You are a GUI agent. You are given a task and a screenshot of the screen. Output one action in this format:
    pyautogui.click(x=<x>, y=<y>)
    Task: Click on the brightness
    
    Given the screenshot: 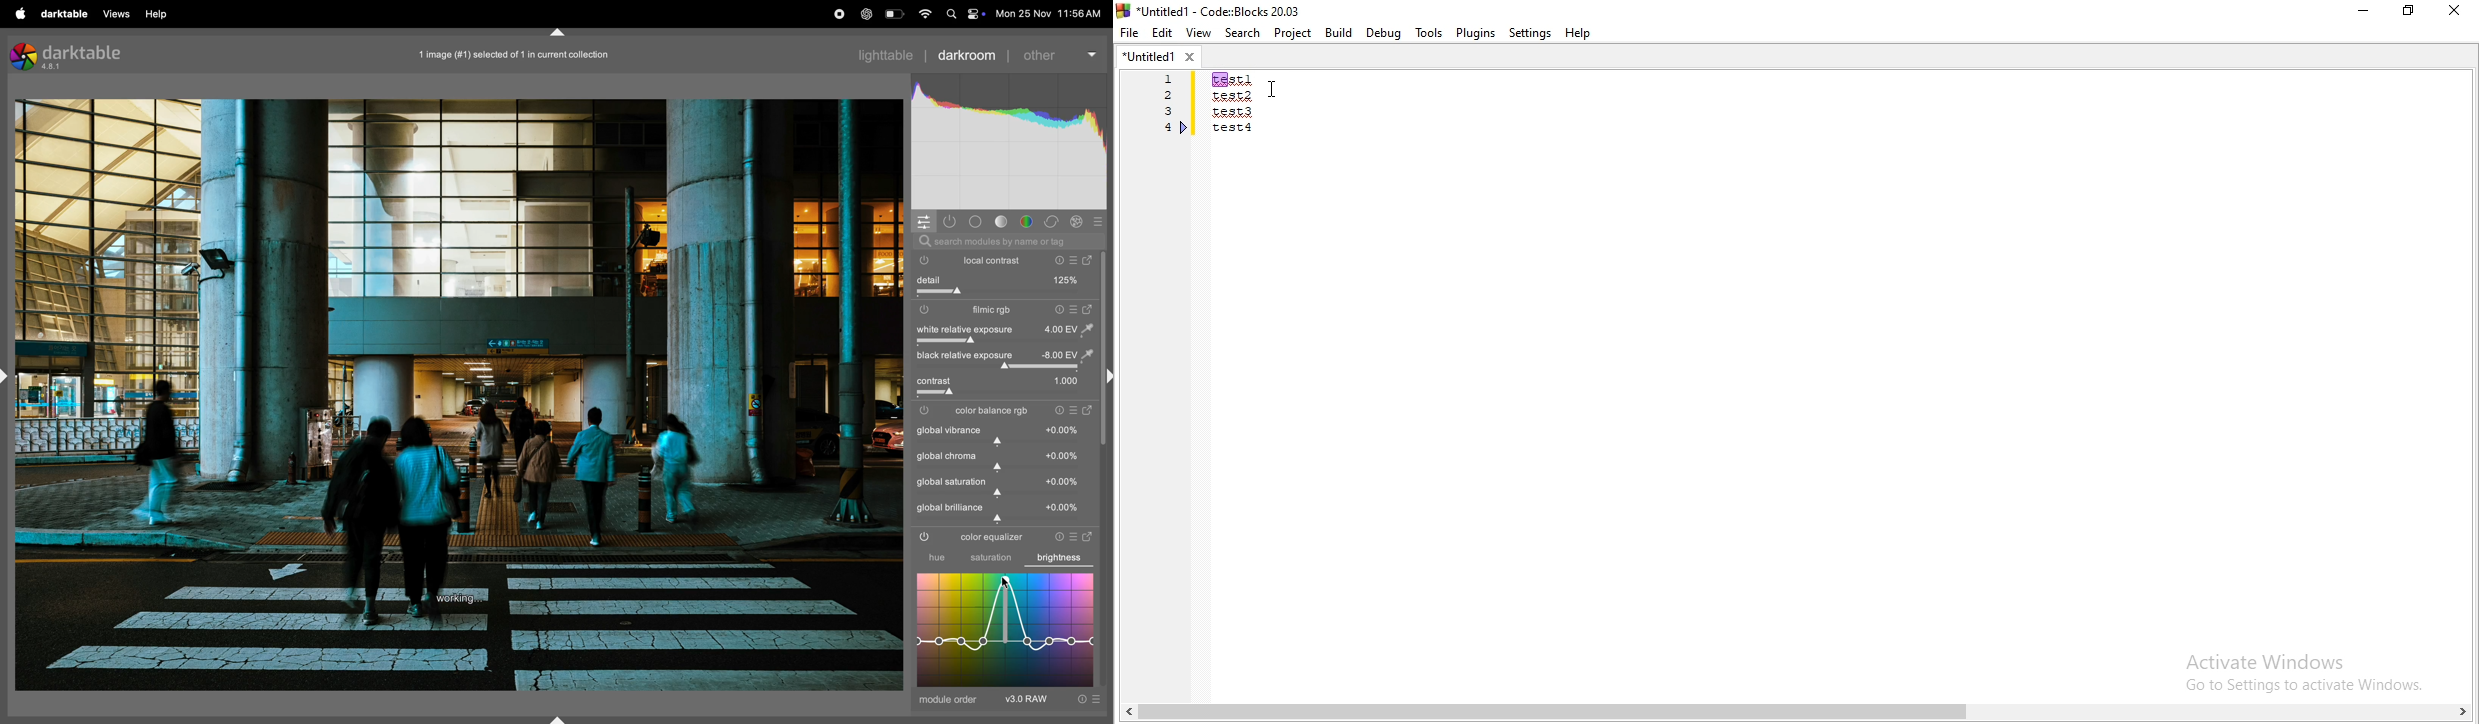 What is the action you would take?
    pyautogui.click(x=1064, y=556)
    